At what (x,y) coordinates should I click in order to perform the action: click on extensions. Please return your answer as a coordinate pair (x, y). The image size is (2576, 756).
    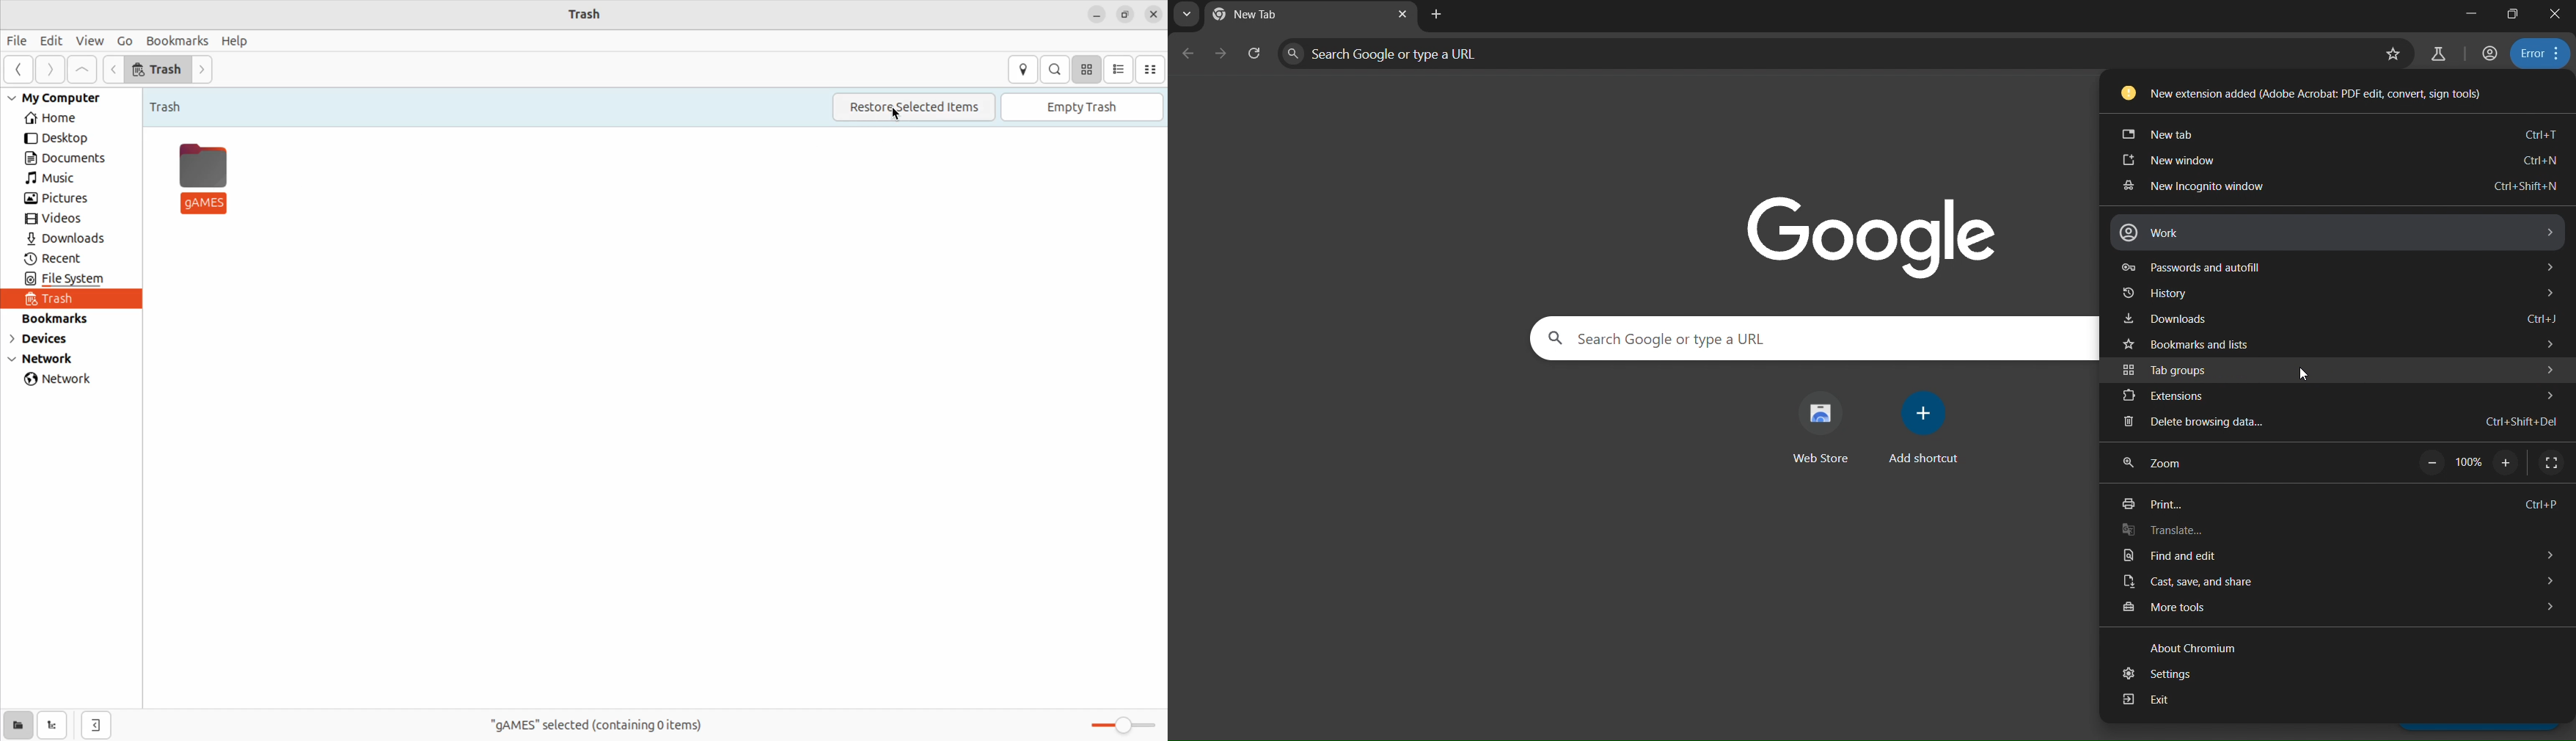
    Looking at the image, I should click on (2332, 396).